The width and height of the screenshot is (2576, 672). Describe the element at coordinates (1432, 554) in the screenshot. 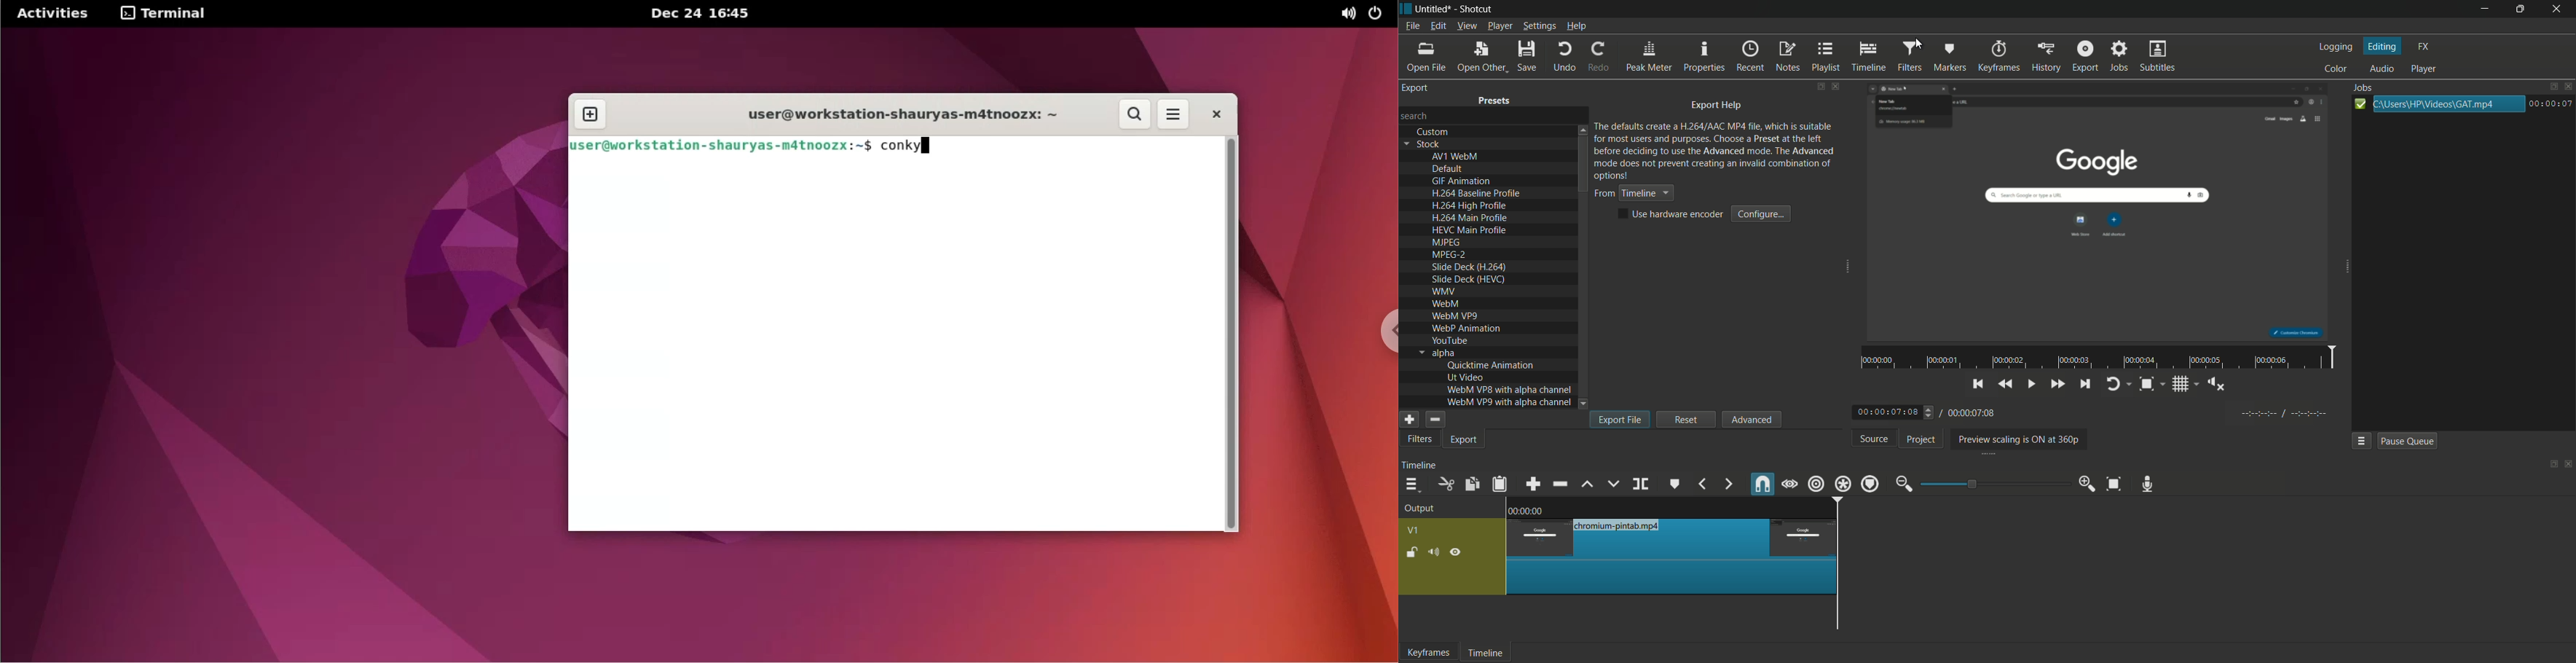

I see `mute` at that location.